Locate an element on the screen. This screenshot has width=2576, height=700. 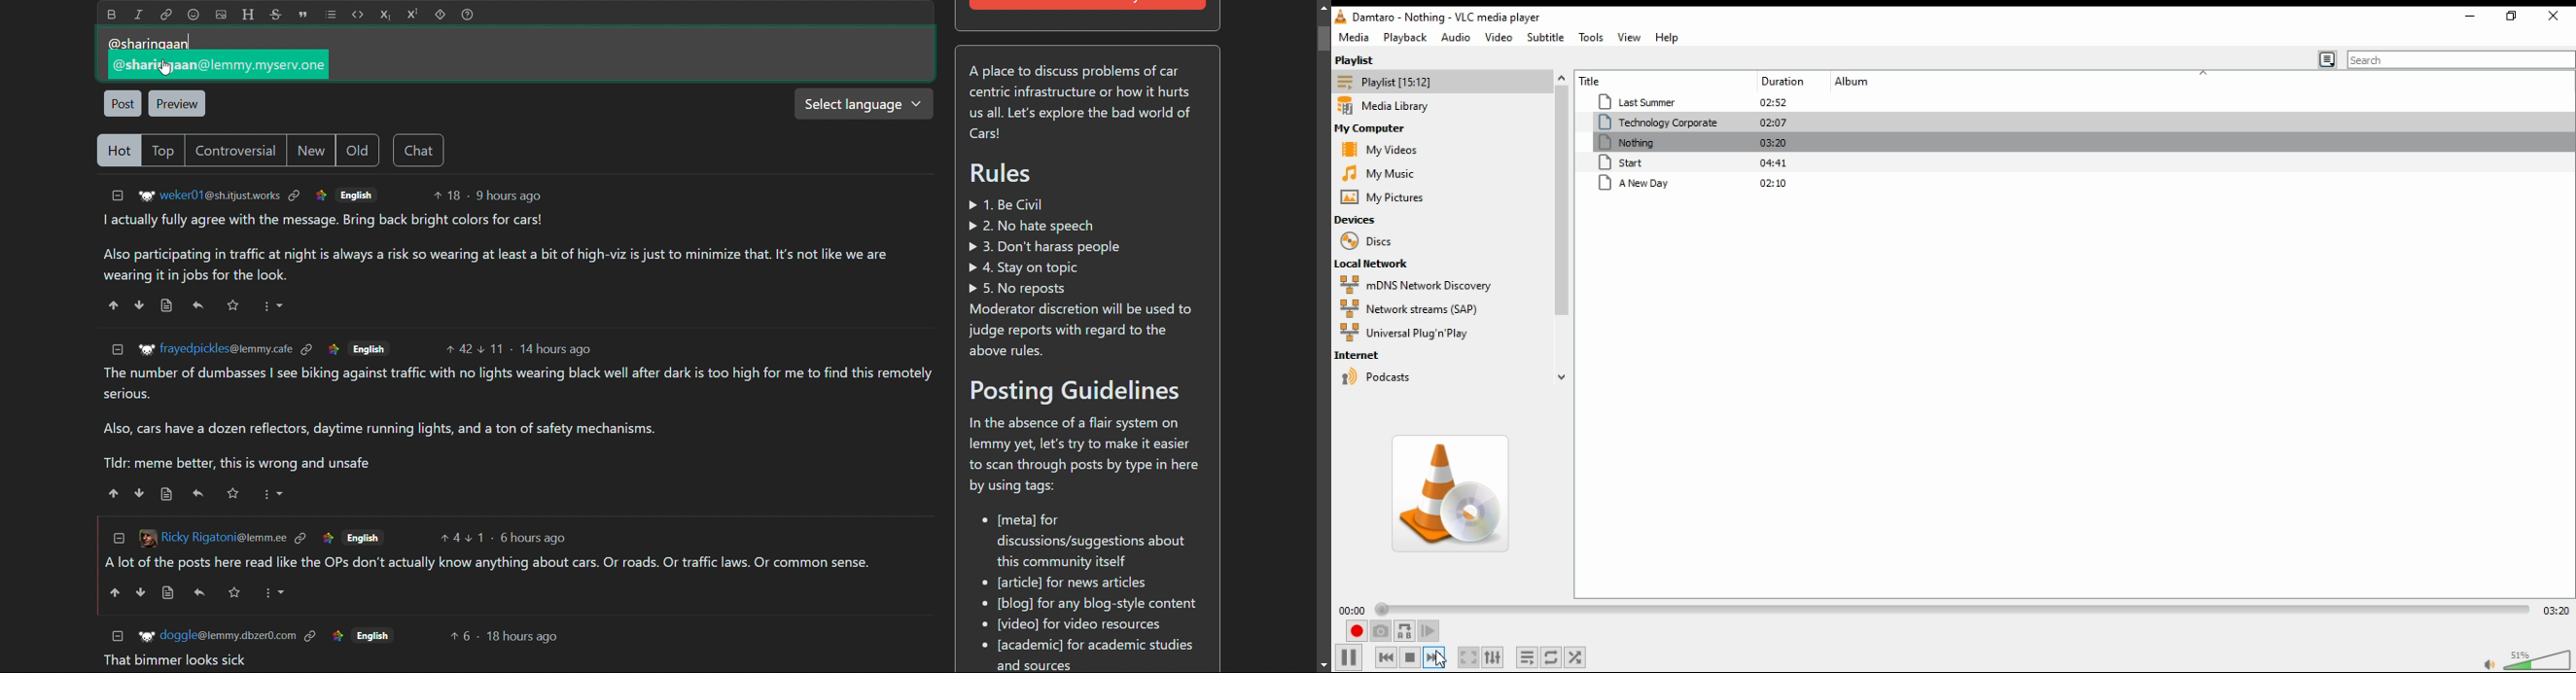
upvote is located at coordinates (114, 493).